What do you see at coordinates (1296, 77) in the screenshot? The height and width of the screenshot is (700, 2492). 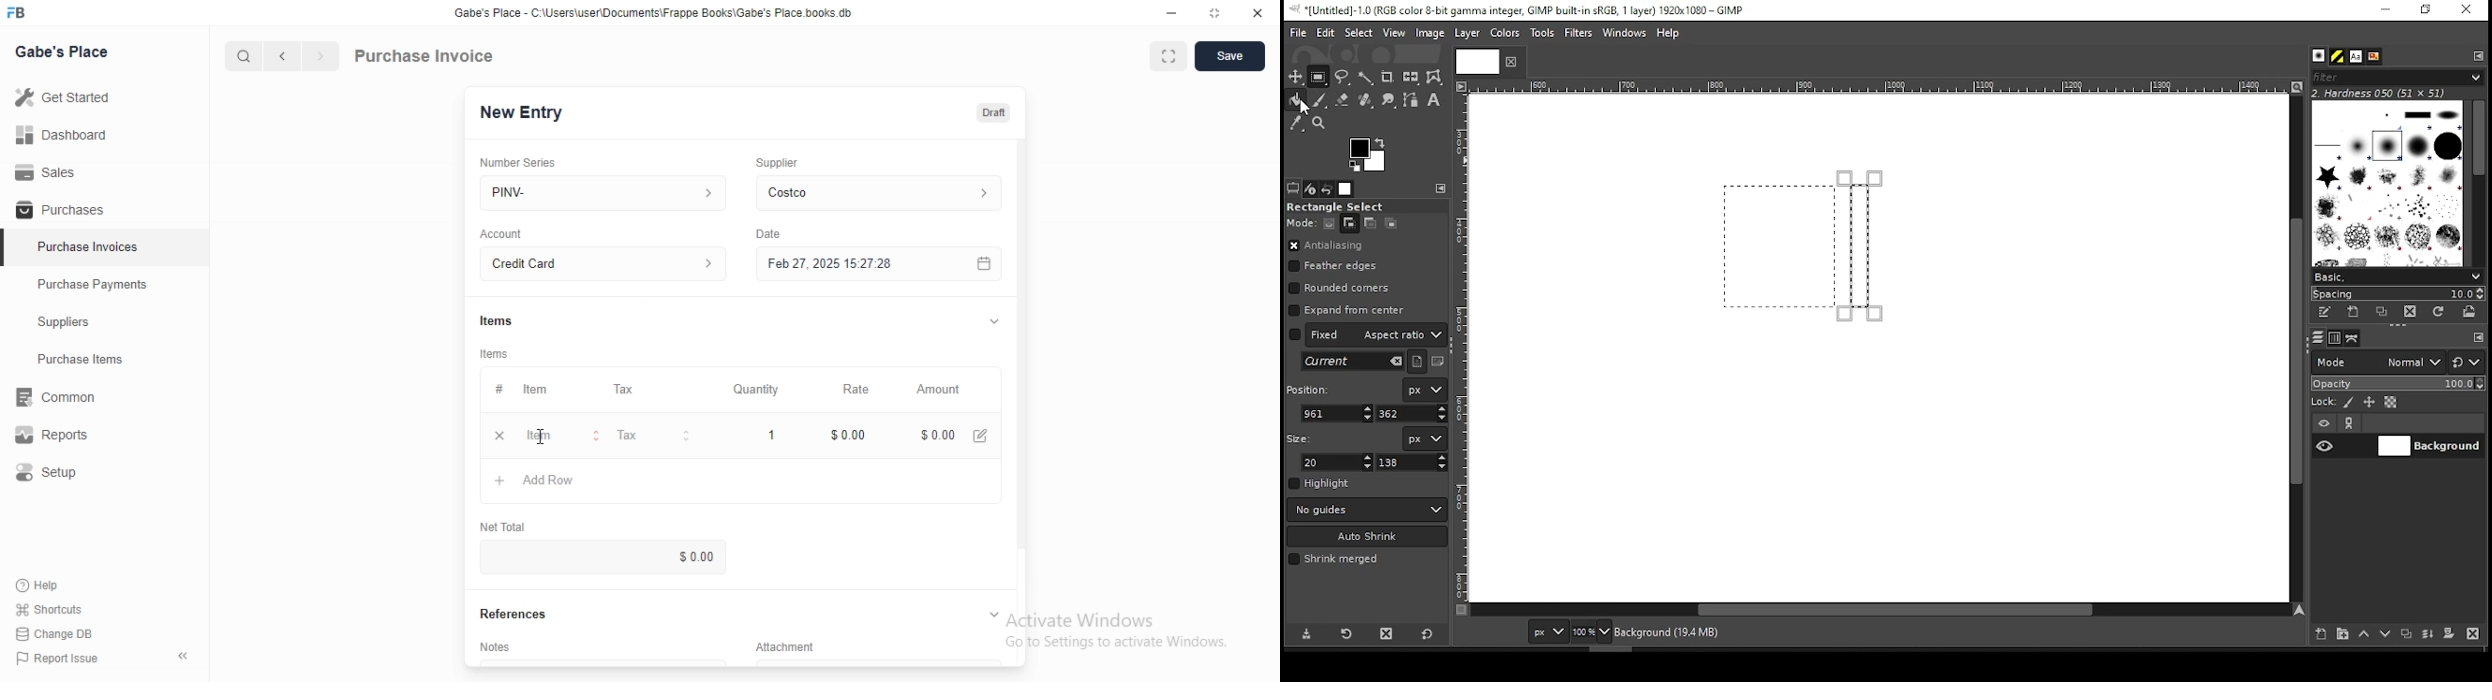 I see `selection tool` at bounding box center [1296, 77].